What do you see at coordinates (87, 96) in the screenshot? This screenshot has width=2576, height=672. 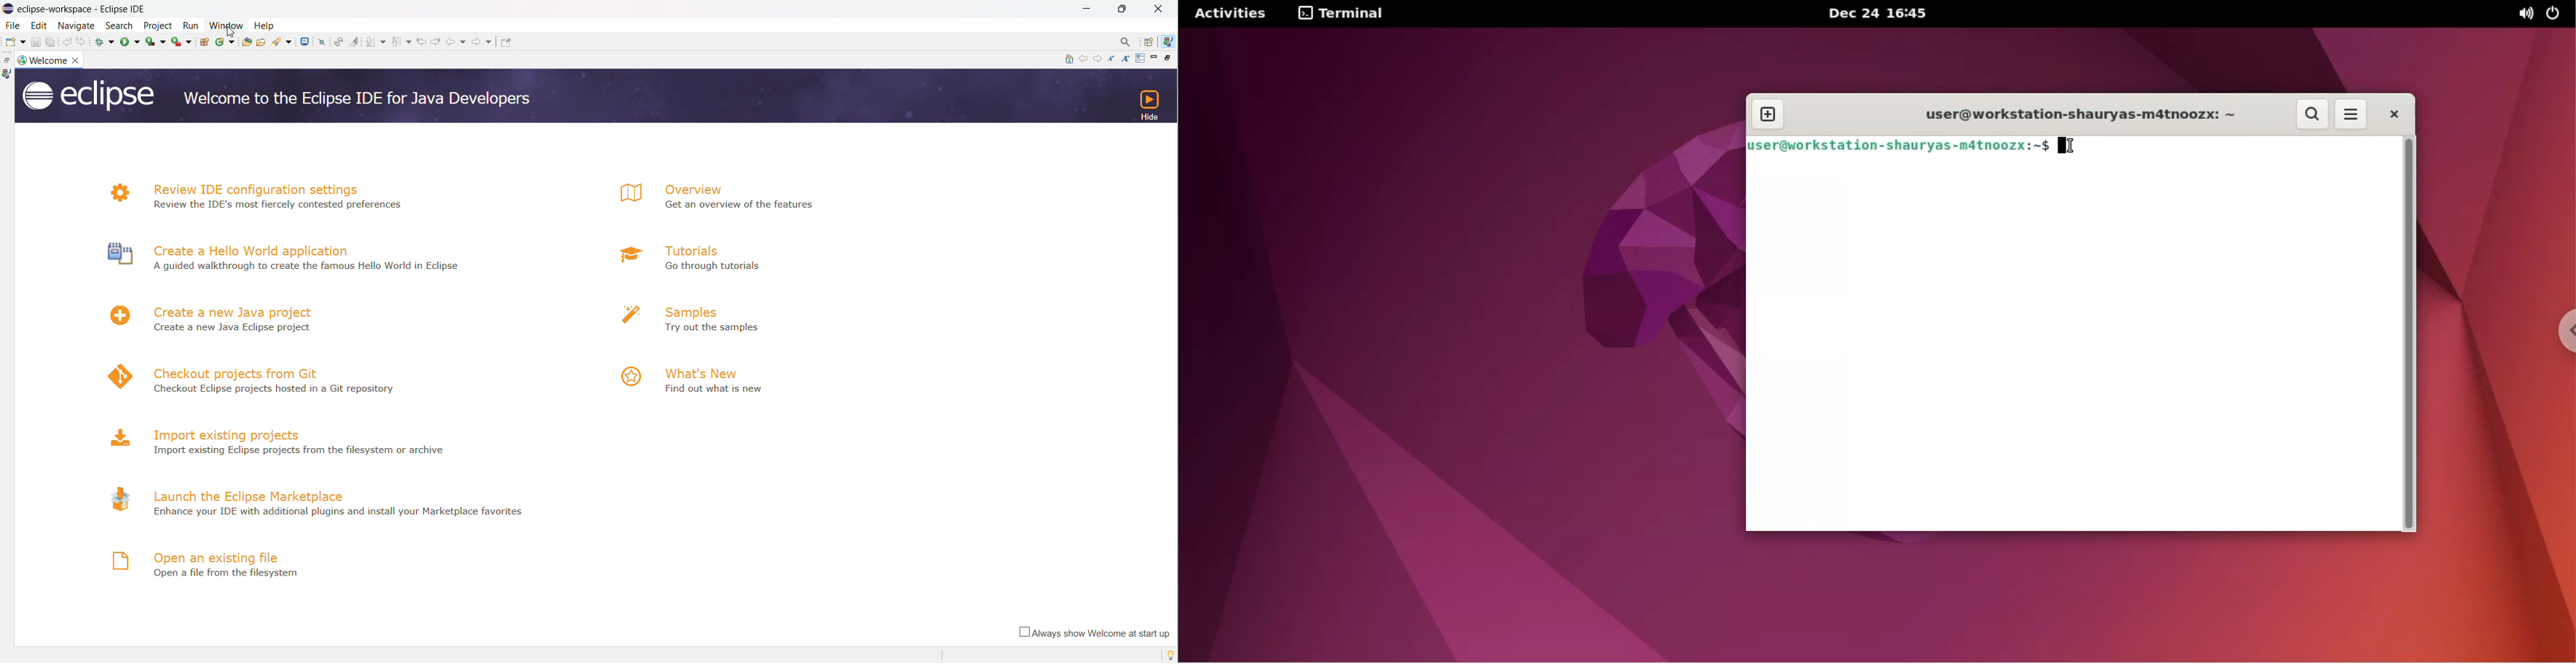 I see `logo` at bounding box center [87, 96].